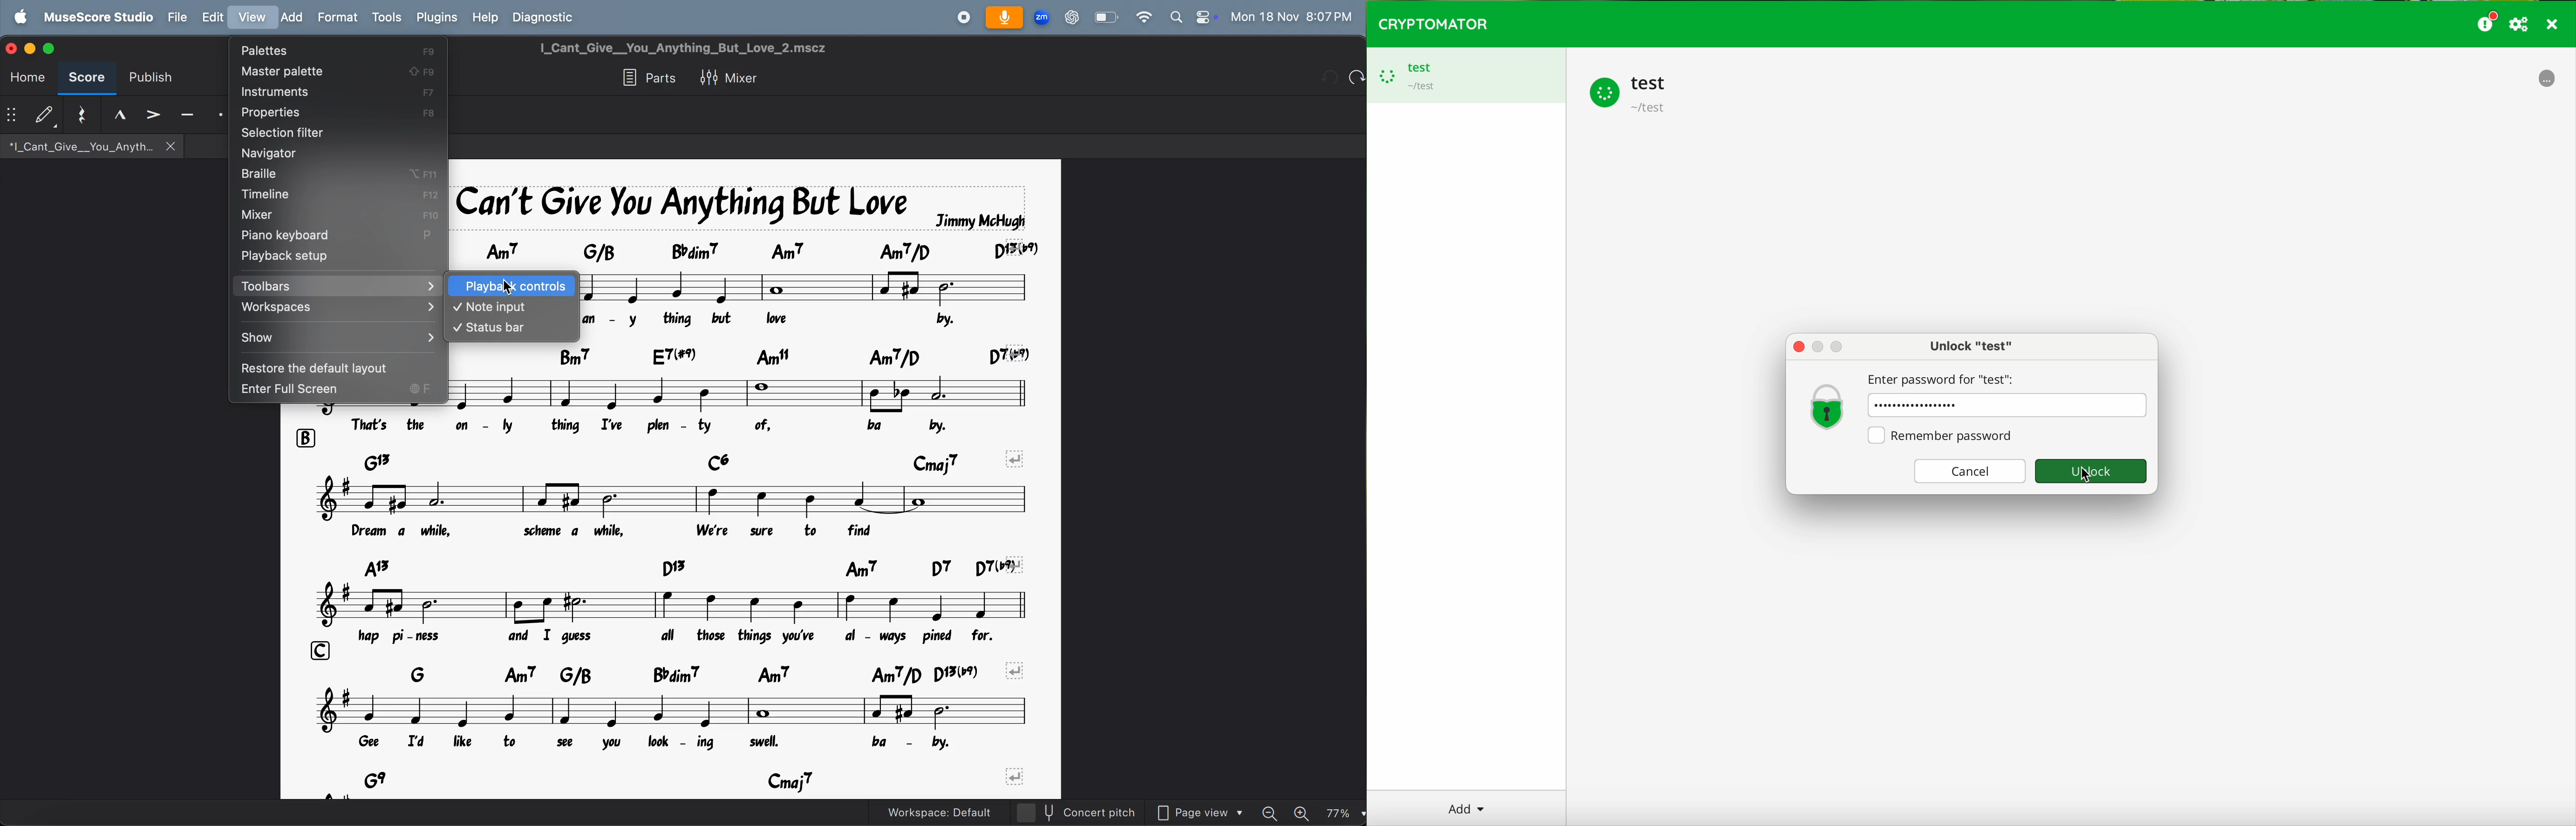 The width and height of the screenshot is (2576, 840). Describe the element at coordinates (337, 236) in the screenshot. I see `piano keyboard` at that location.